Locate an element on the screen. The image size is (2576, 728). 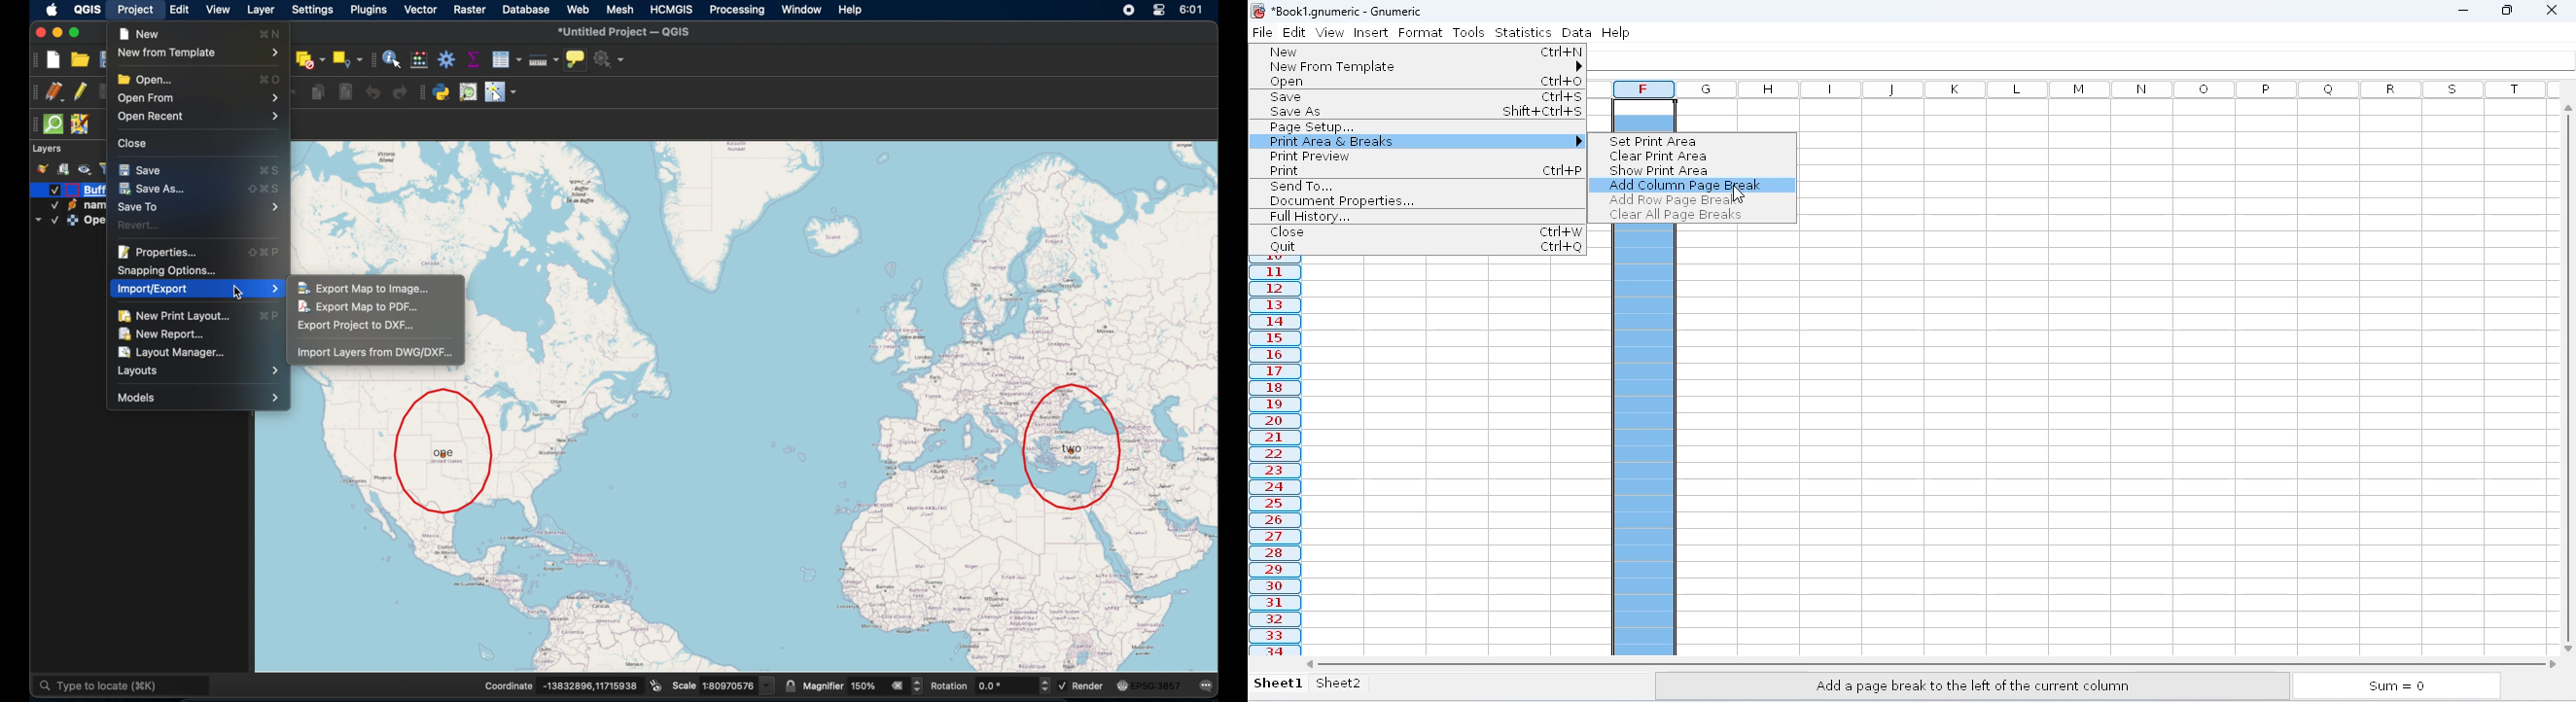
control center is located at coordinates (1160, 10).